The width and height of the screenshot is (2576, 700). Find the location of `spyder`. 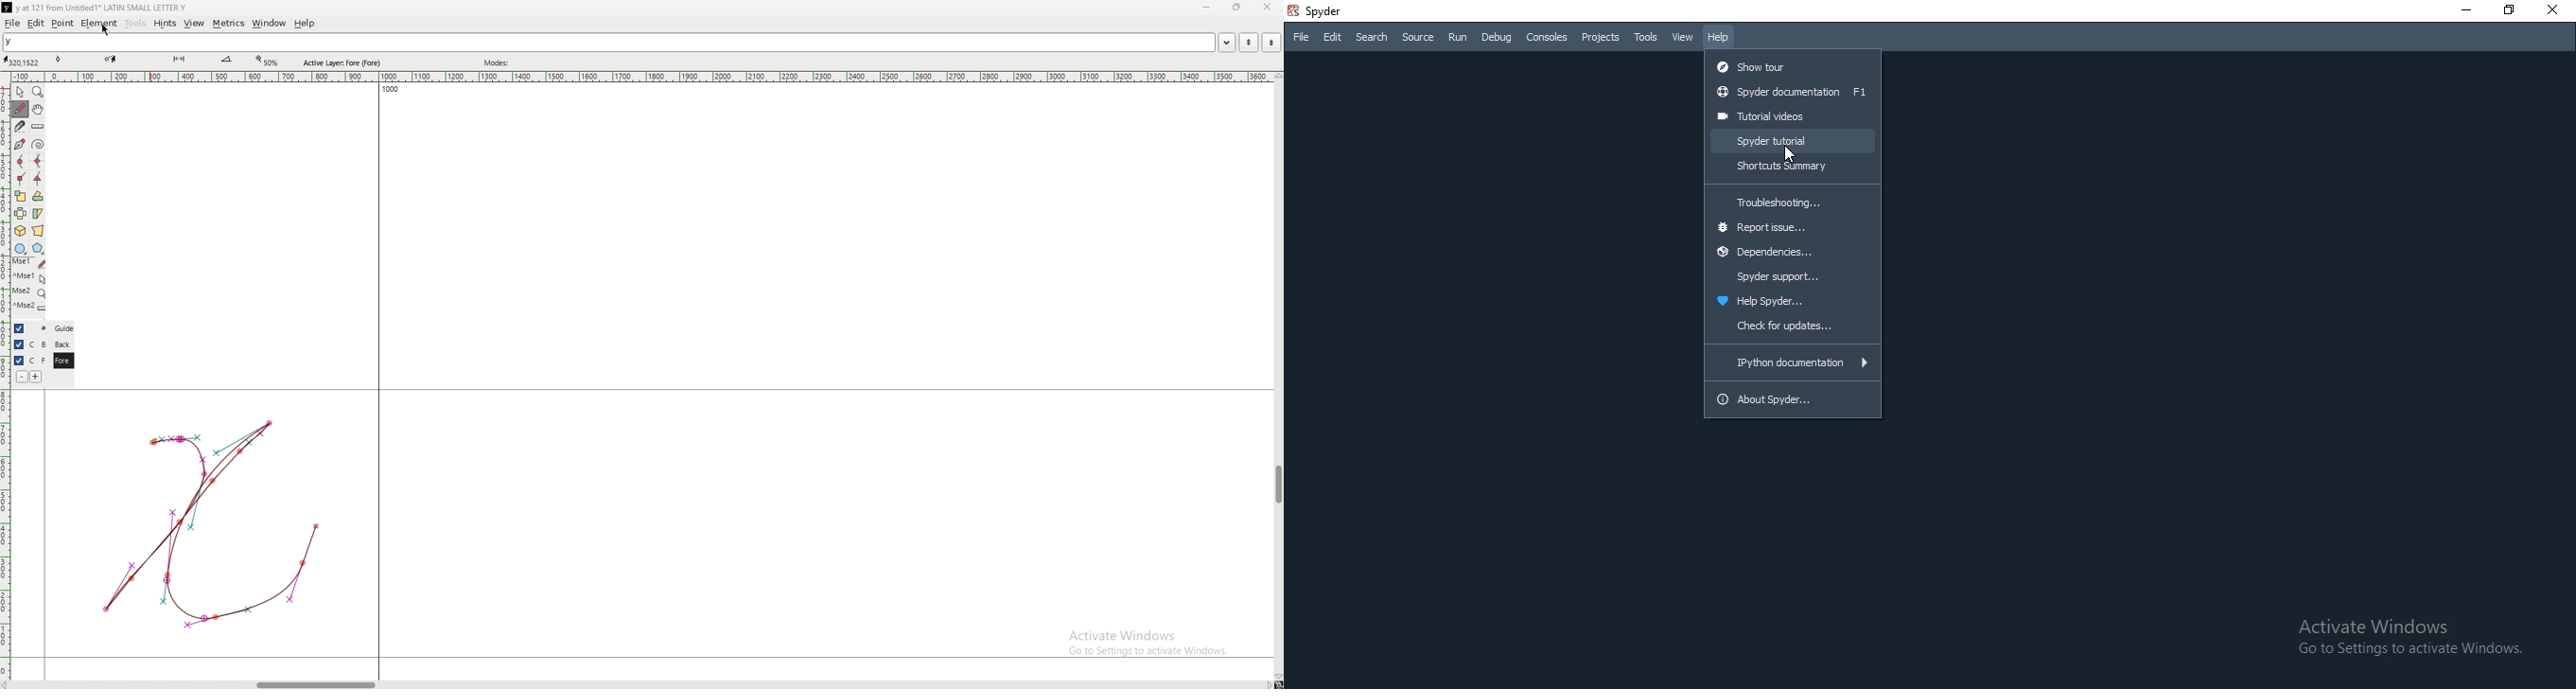

spyder is located at coordinates (1323, 11).